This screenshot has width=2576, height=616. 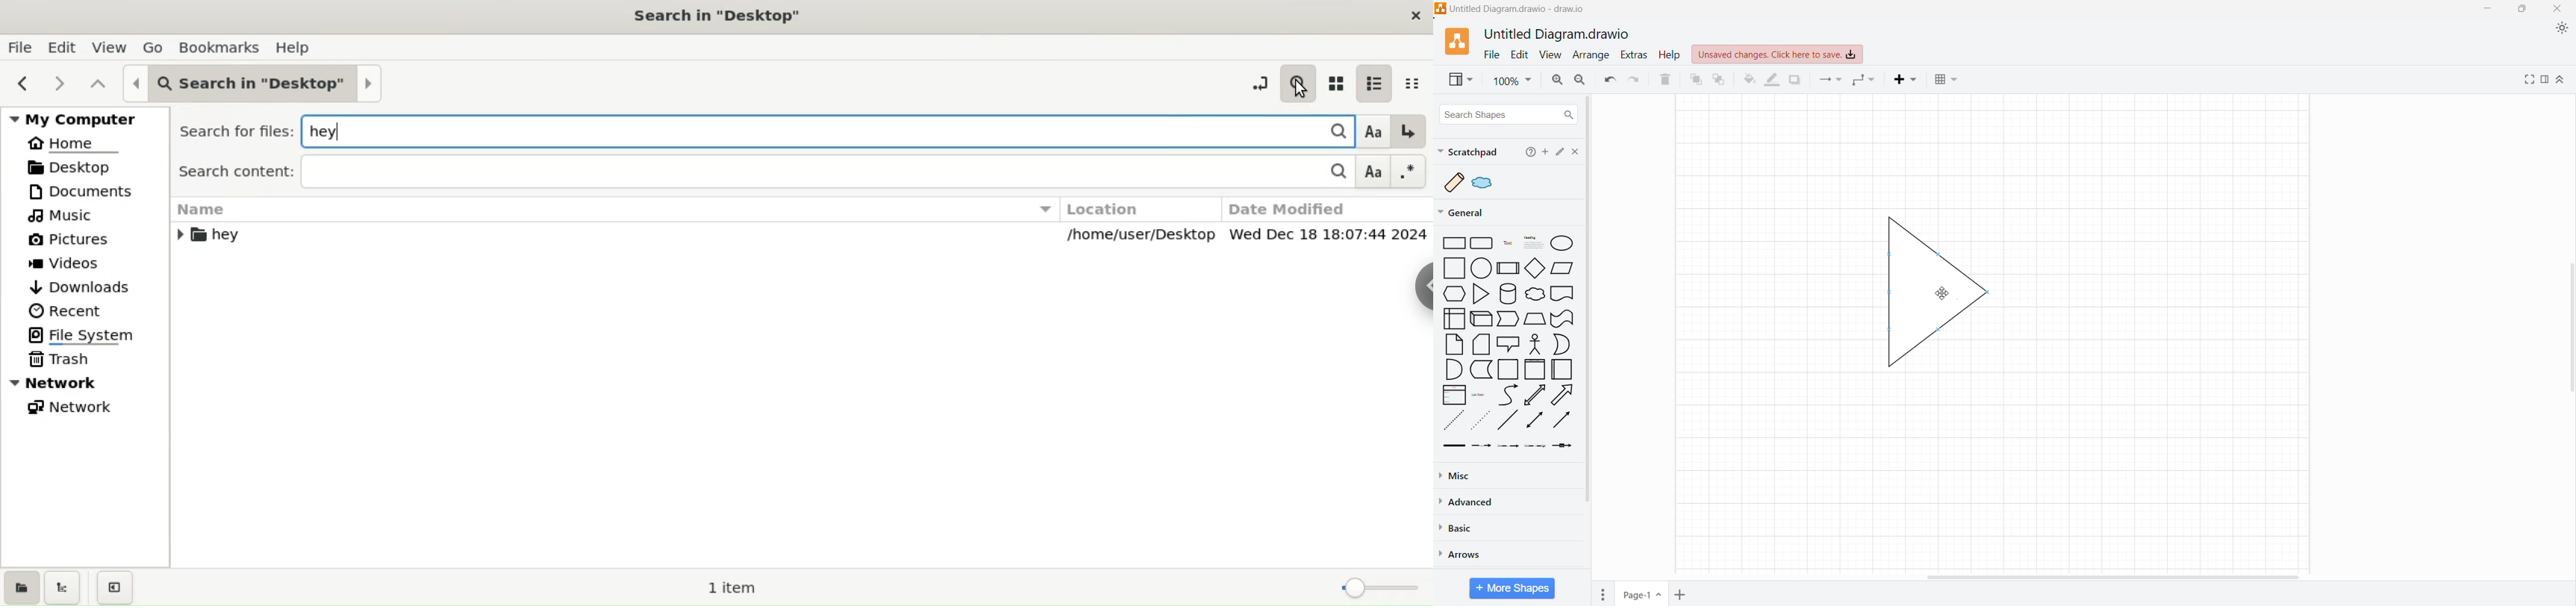 I want to click on Untitled Diagram.draw.io, so click(x=1557, y=35).